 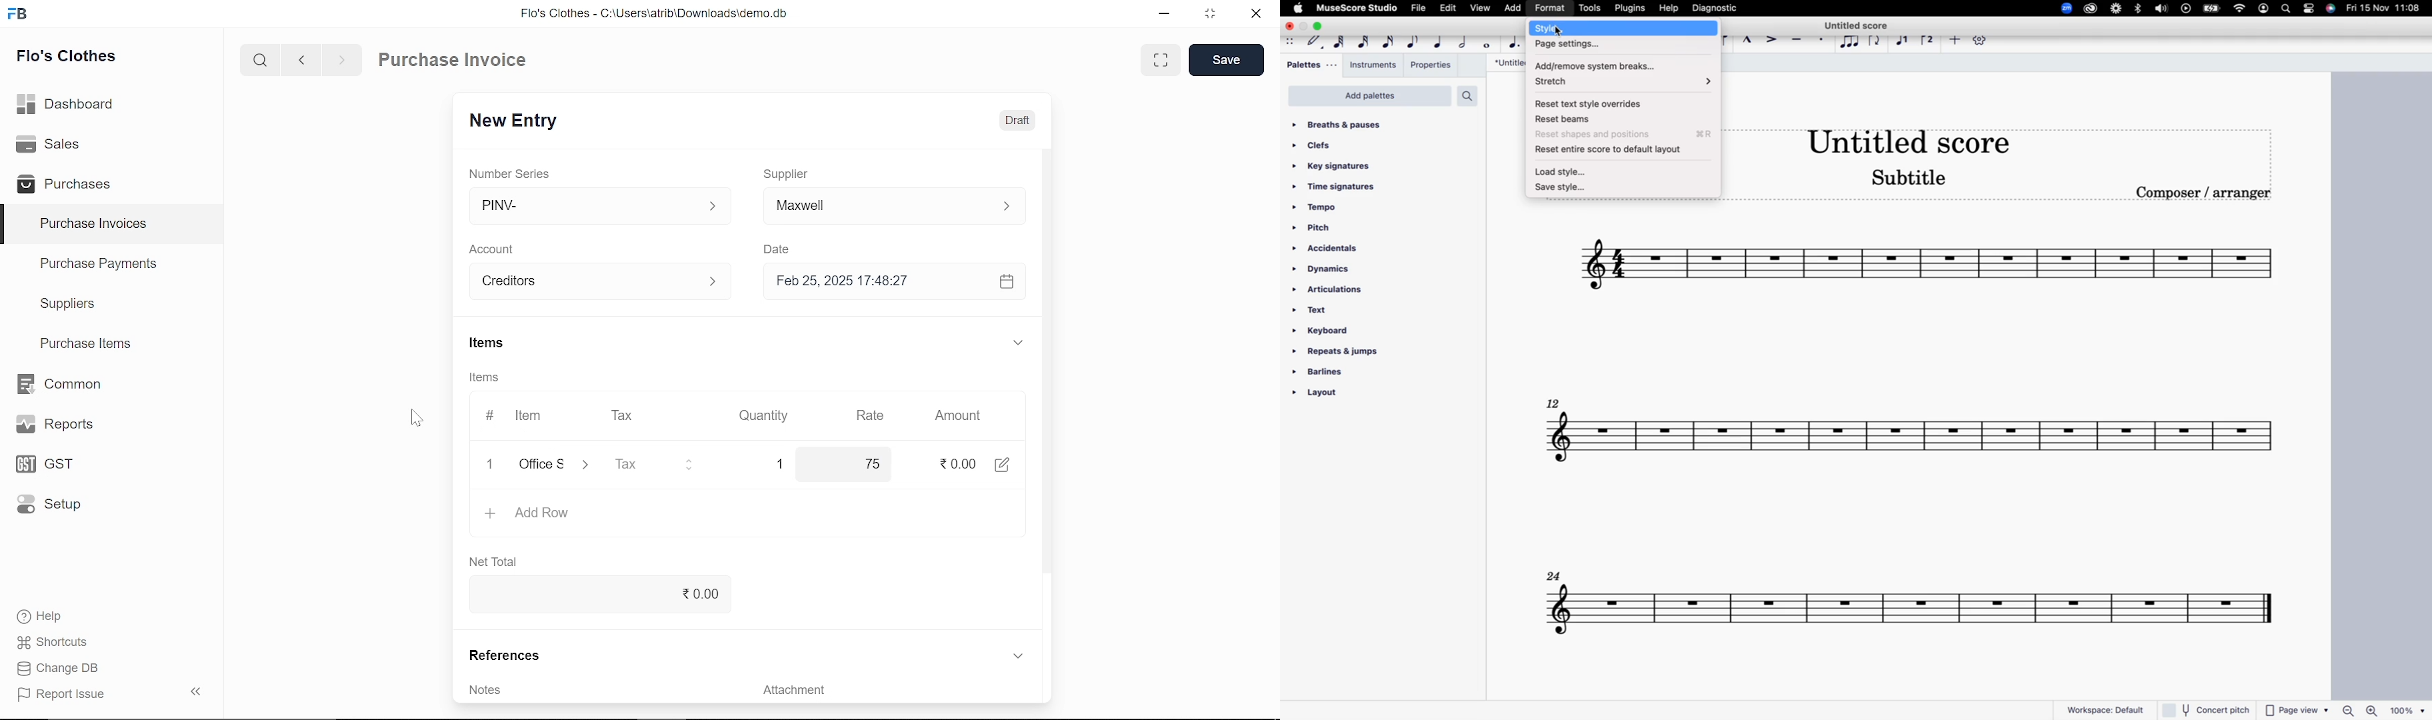 What do you see at coordinates (68, 304) in the screenshot?
I see `Suppliers` at bounding box center [68, 304].